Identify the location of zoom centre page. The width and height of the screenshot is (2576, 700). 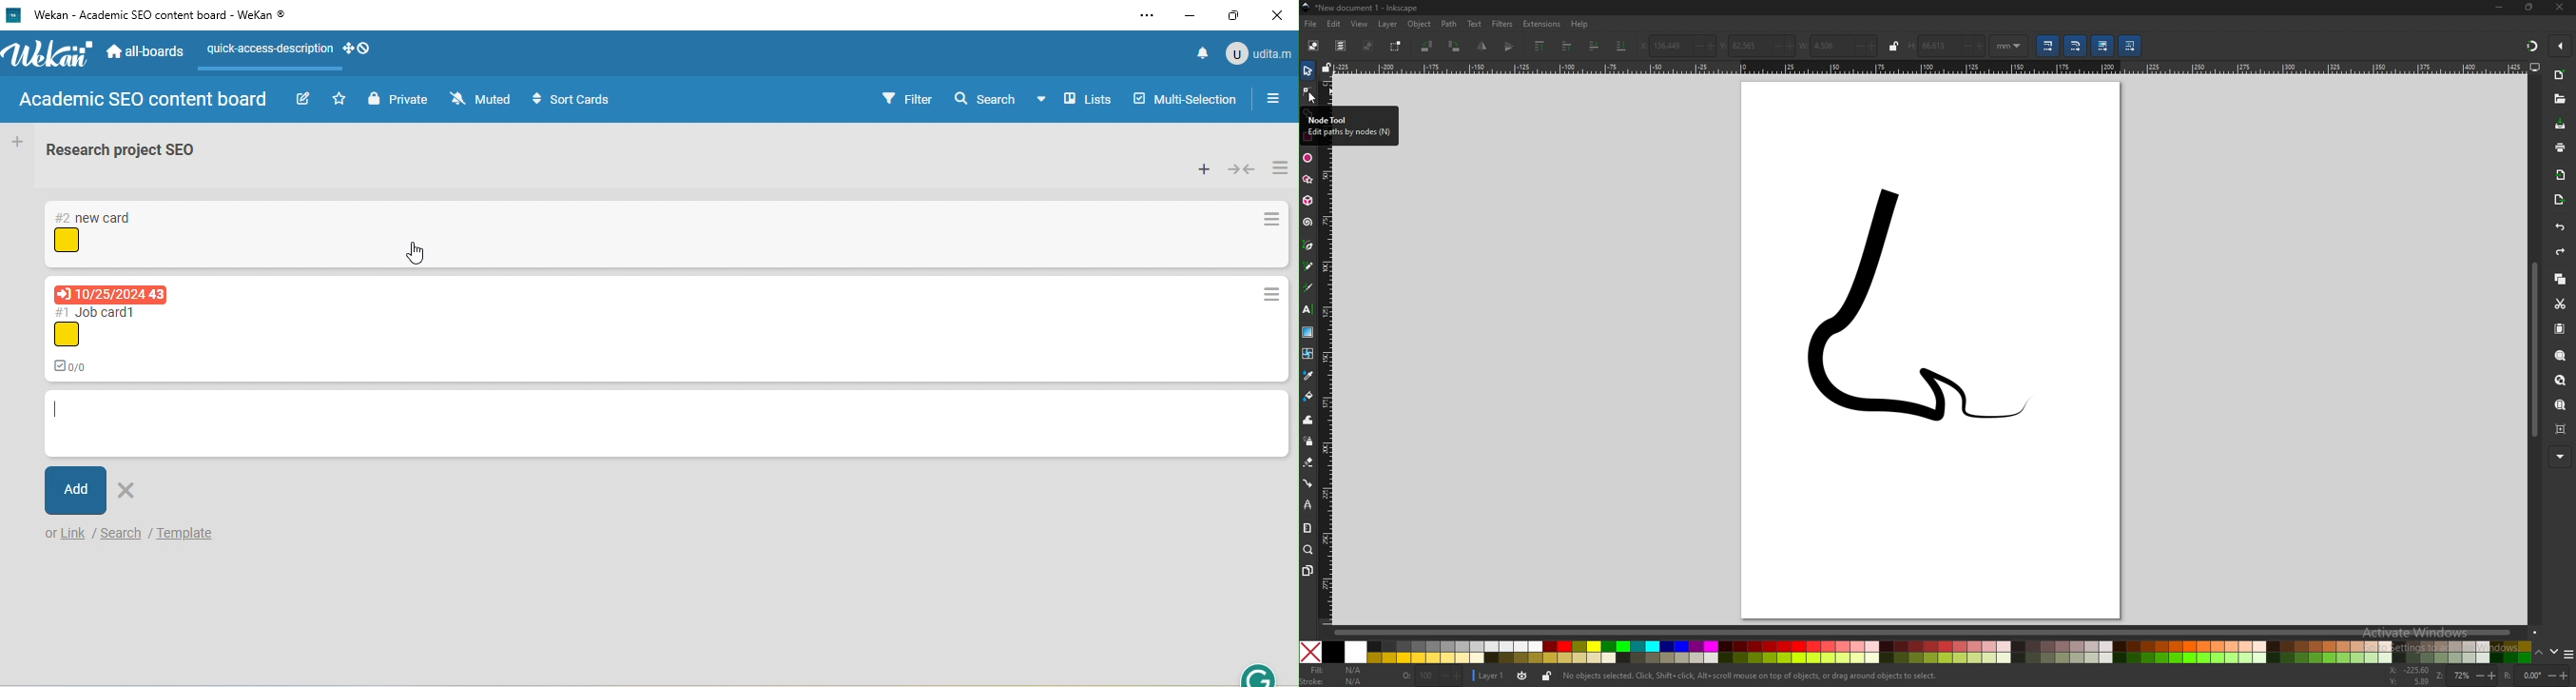
(2559, 429).